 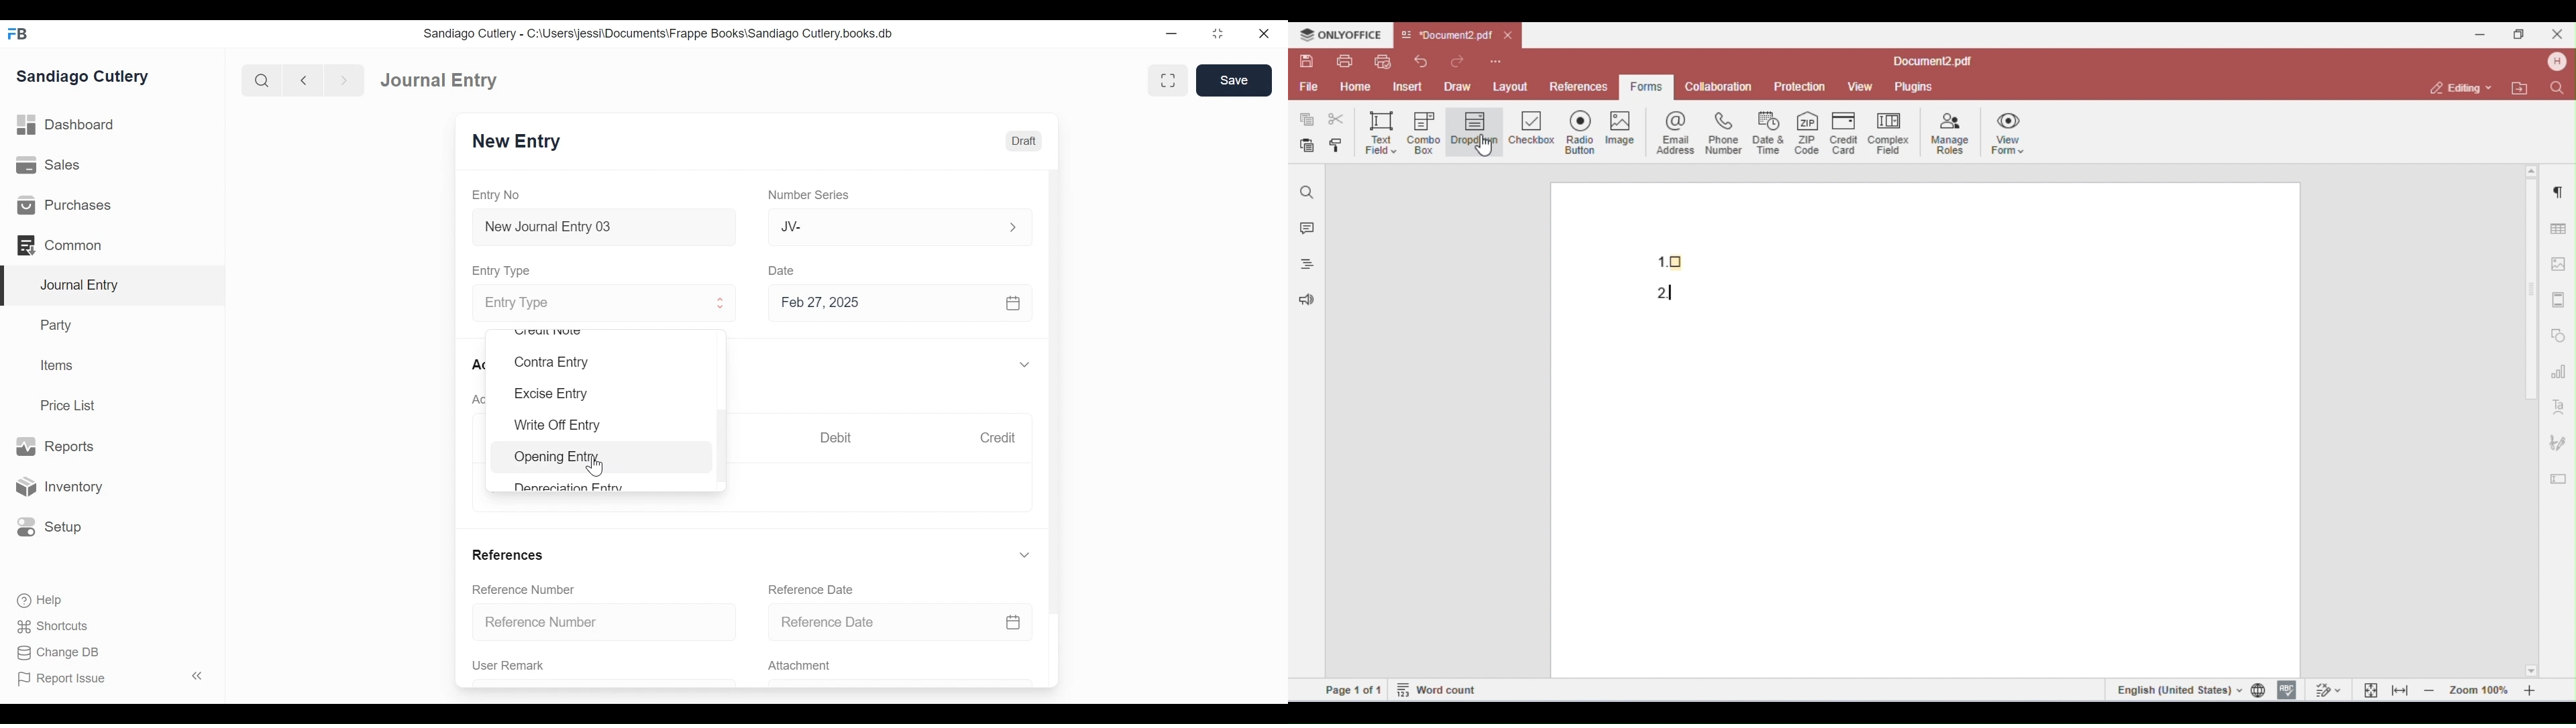 What do you see at coordinates (594, 467) in the screenshot?
I see `Cursor` at bounding box center [594, 467].